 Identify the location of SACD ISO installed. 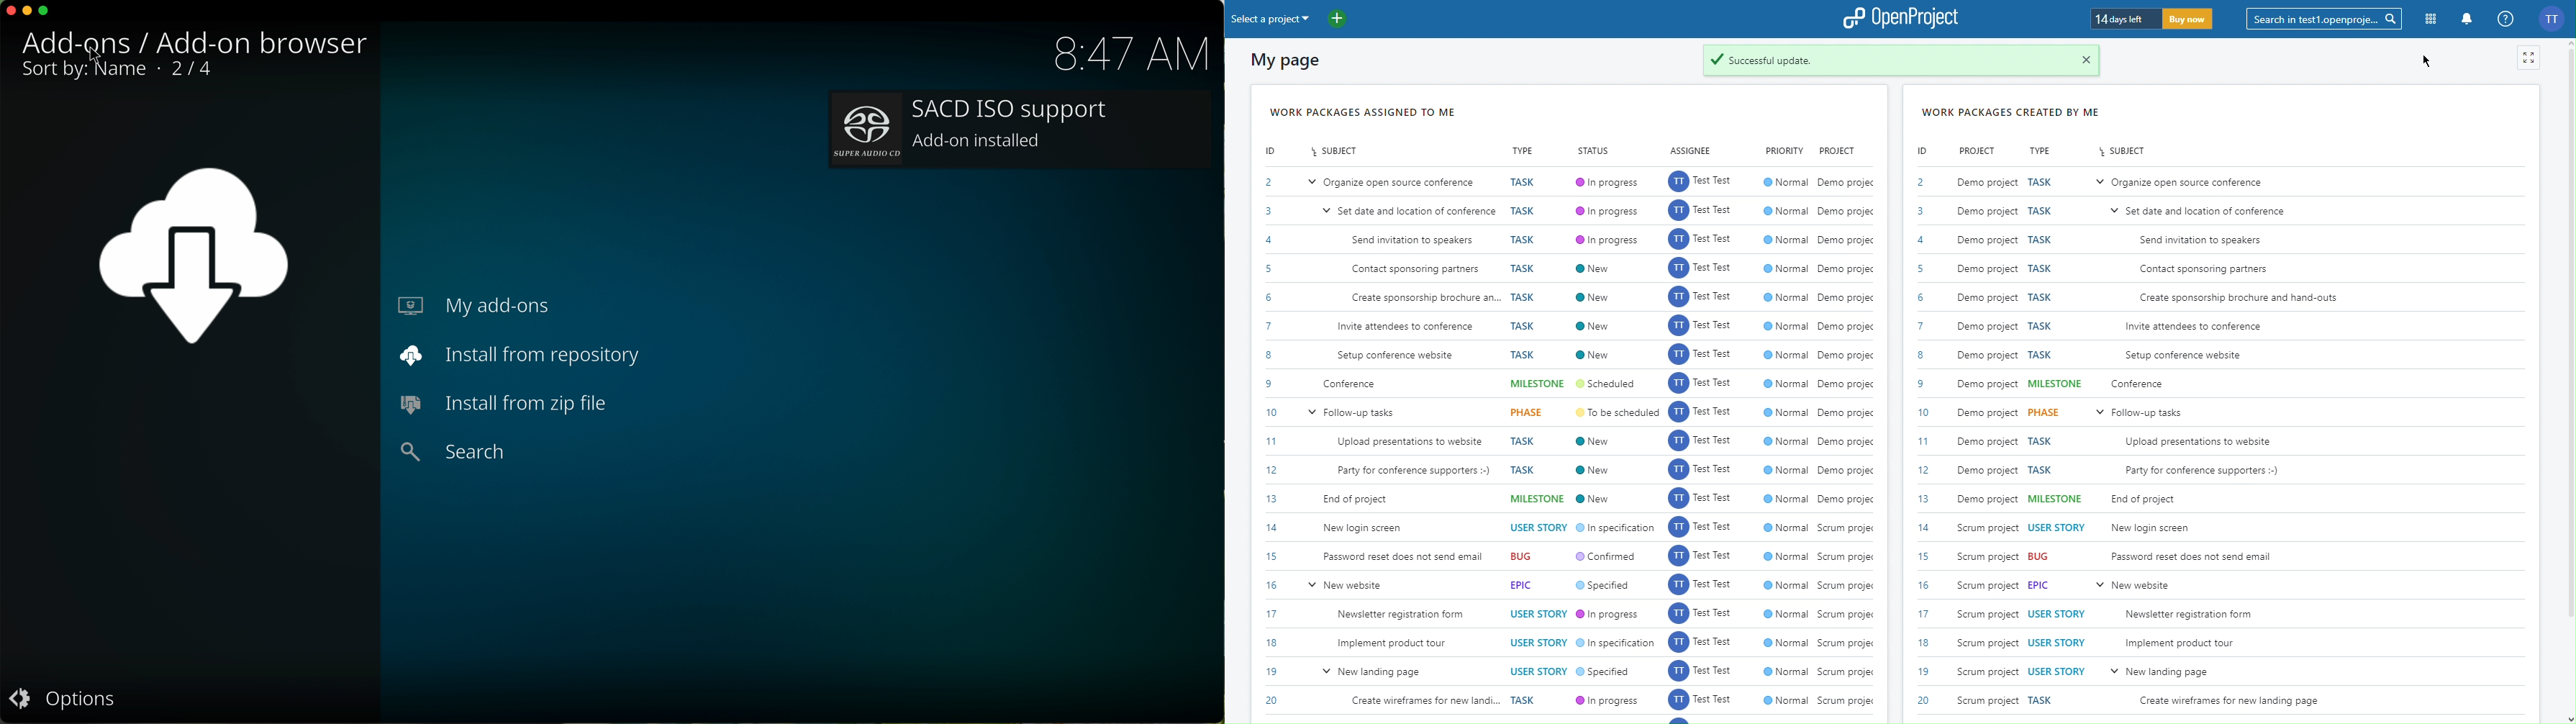
(794, 403).